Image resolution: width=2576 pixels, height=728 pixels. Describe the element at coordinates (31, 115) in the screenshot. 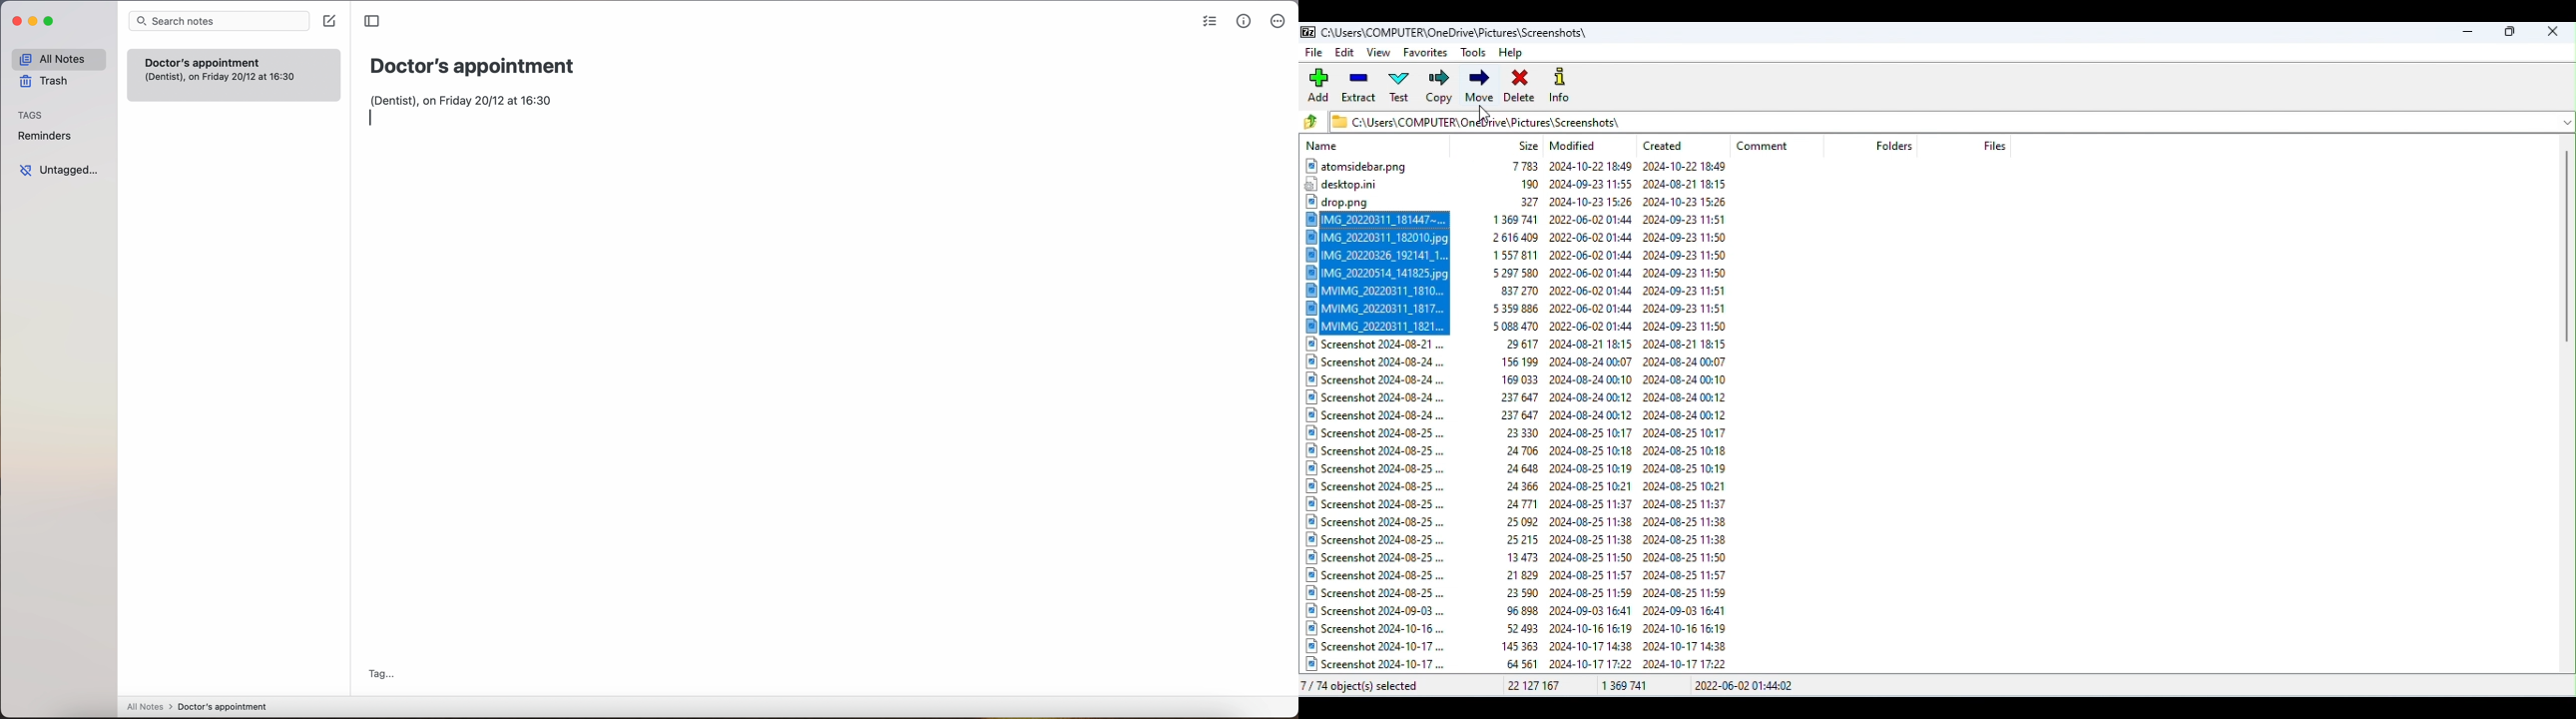

I see `tags` at that location.